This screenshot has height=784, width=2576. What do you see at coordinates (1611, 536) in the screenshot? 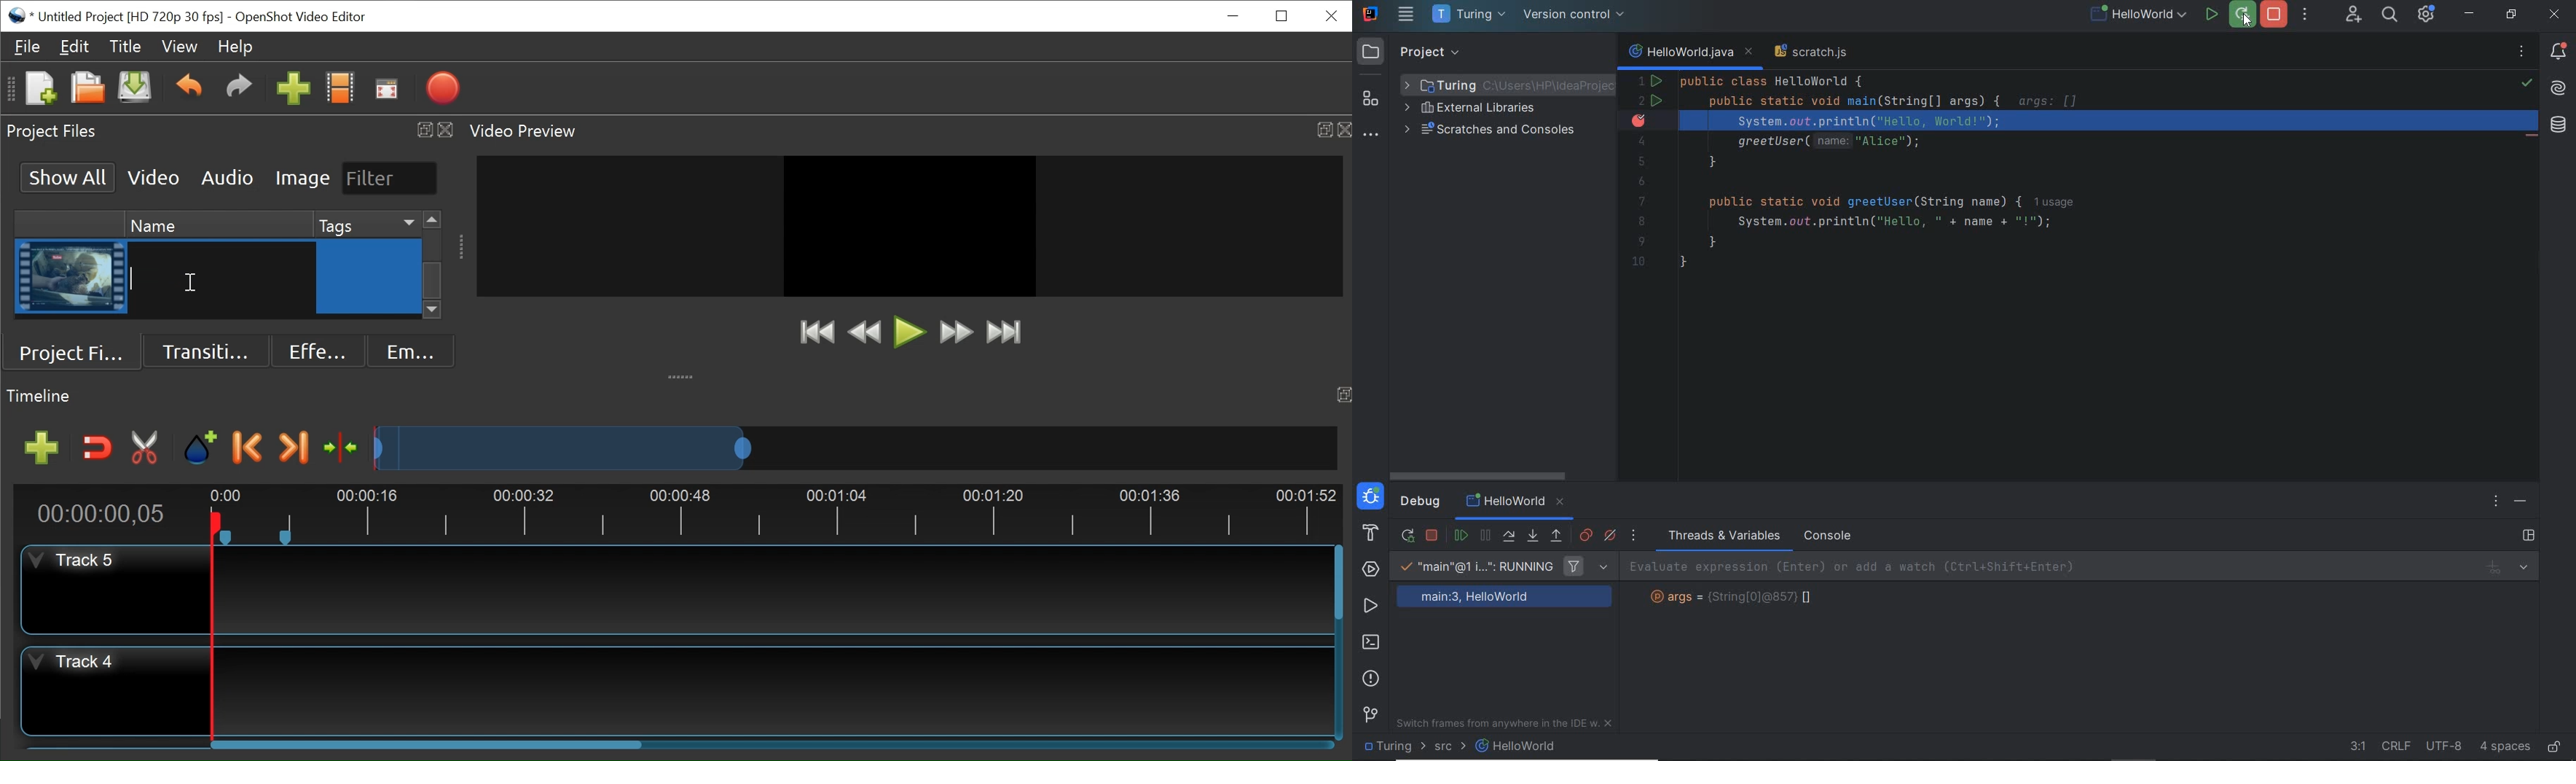
I see `mute breaking points` at bounding box center [1611, 536].